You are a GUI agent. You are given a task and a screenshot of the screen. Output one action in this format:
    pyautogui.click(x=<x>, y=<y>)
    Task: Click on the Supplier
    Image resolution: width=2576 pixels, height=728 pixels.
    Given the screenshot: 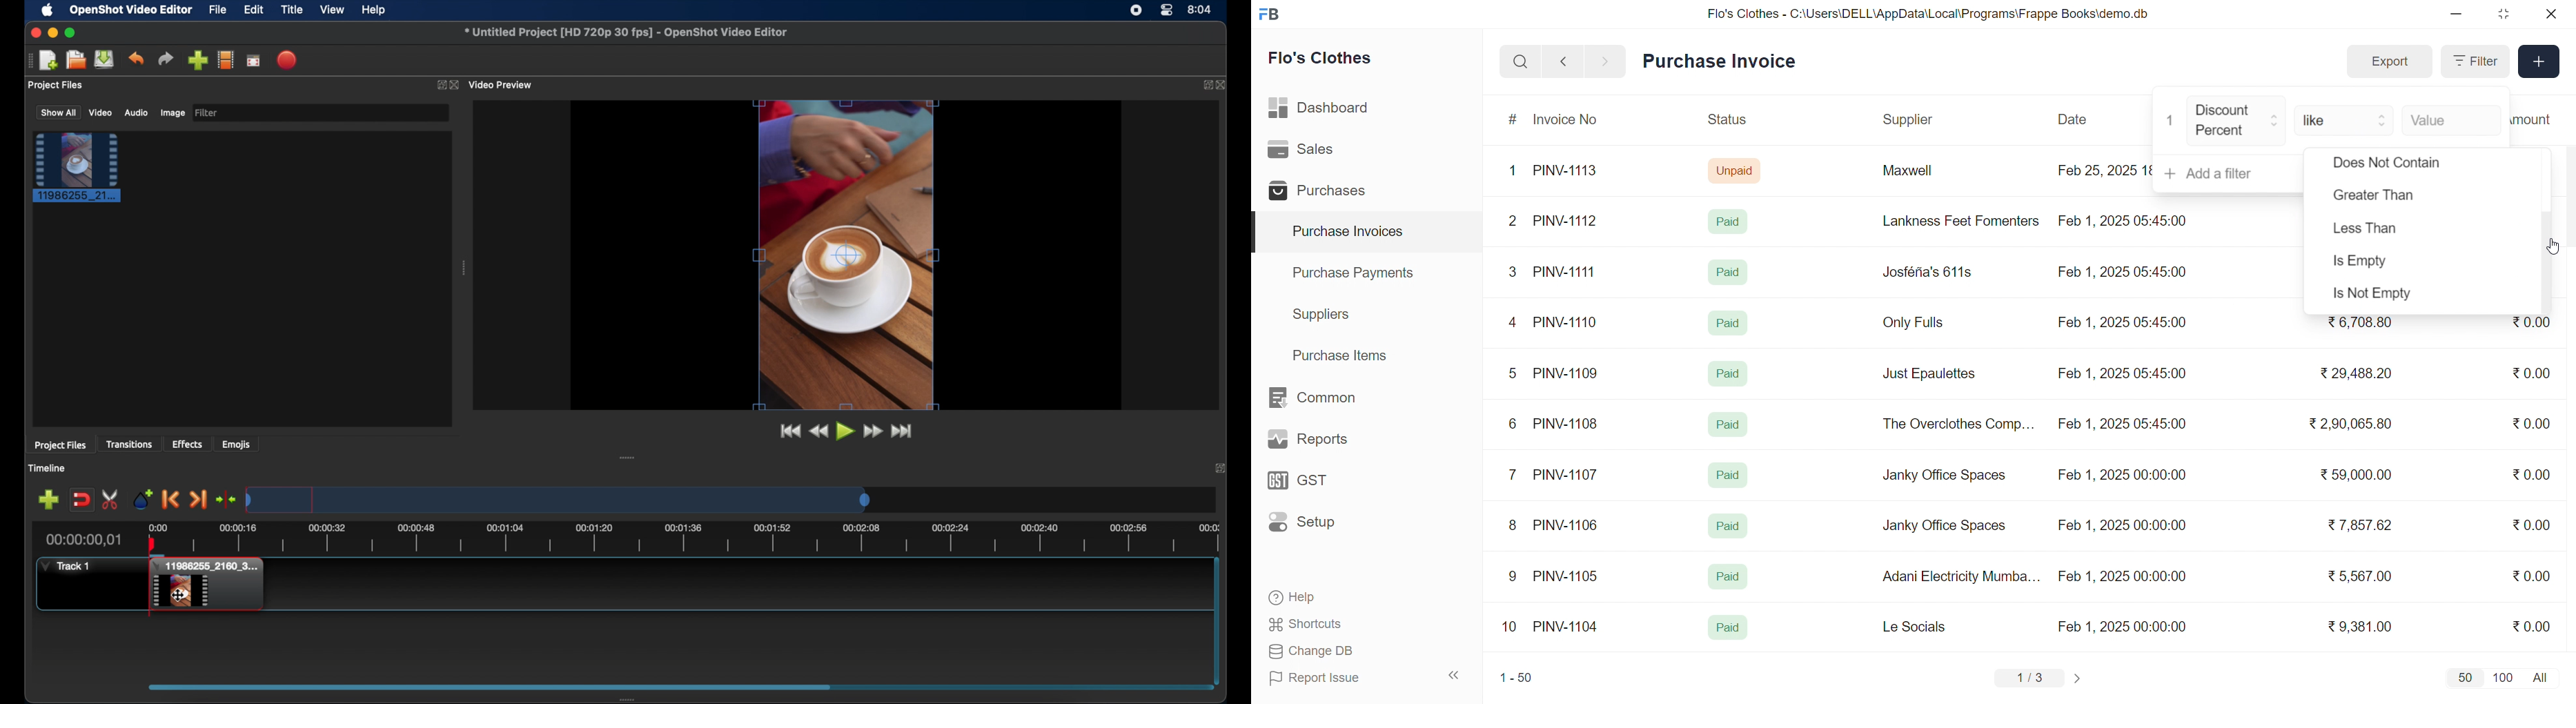 What is the action you would take?
    pyautogui.click(x=1910, y=120)
    